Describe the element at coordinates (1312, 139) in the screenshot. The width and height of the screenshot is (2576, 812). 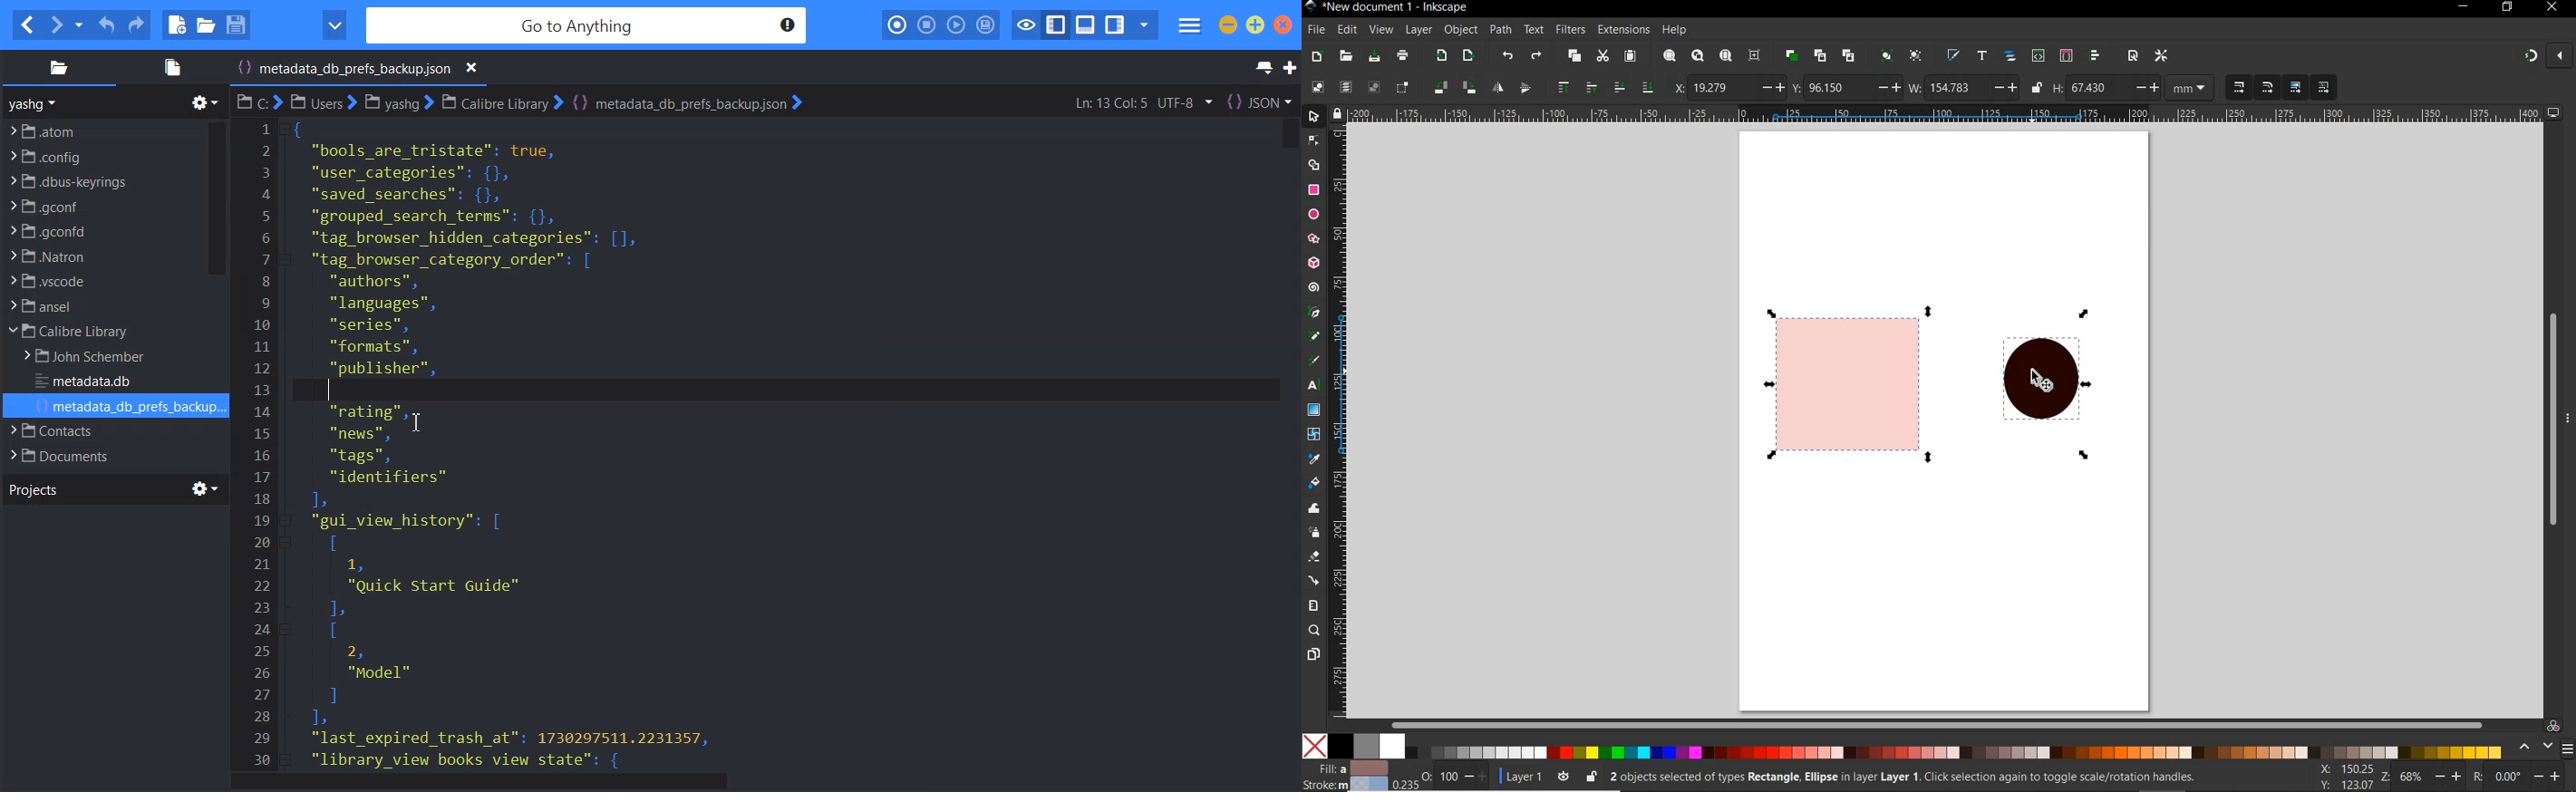
I see `node tool` at that location.